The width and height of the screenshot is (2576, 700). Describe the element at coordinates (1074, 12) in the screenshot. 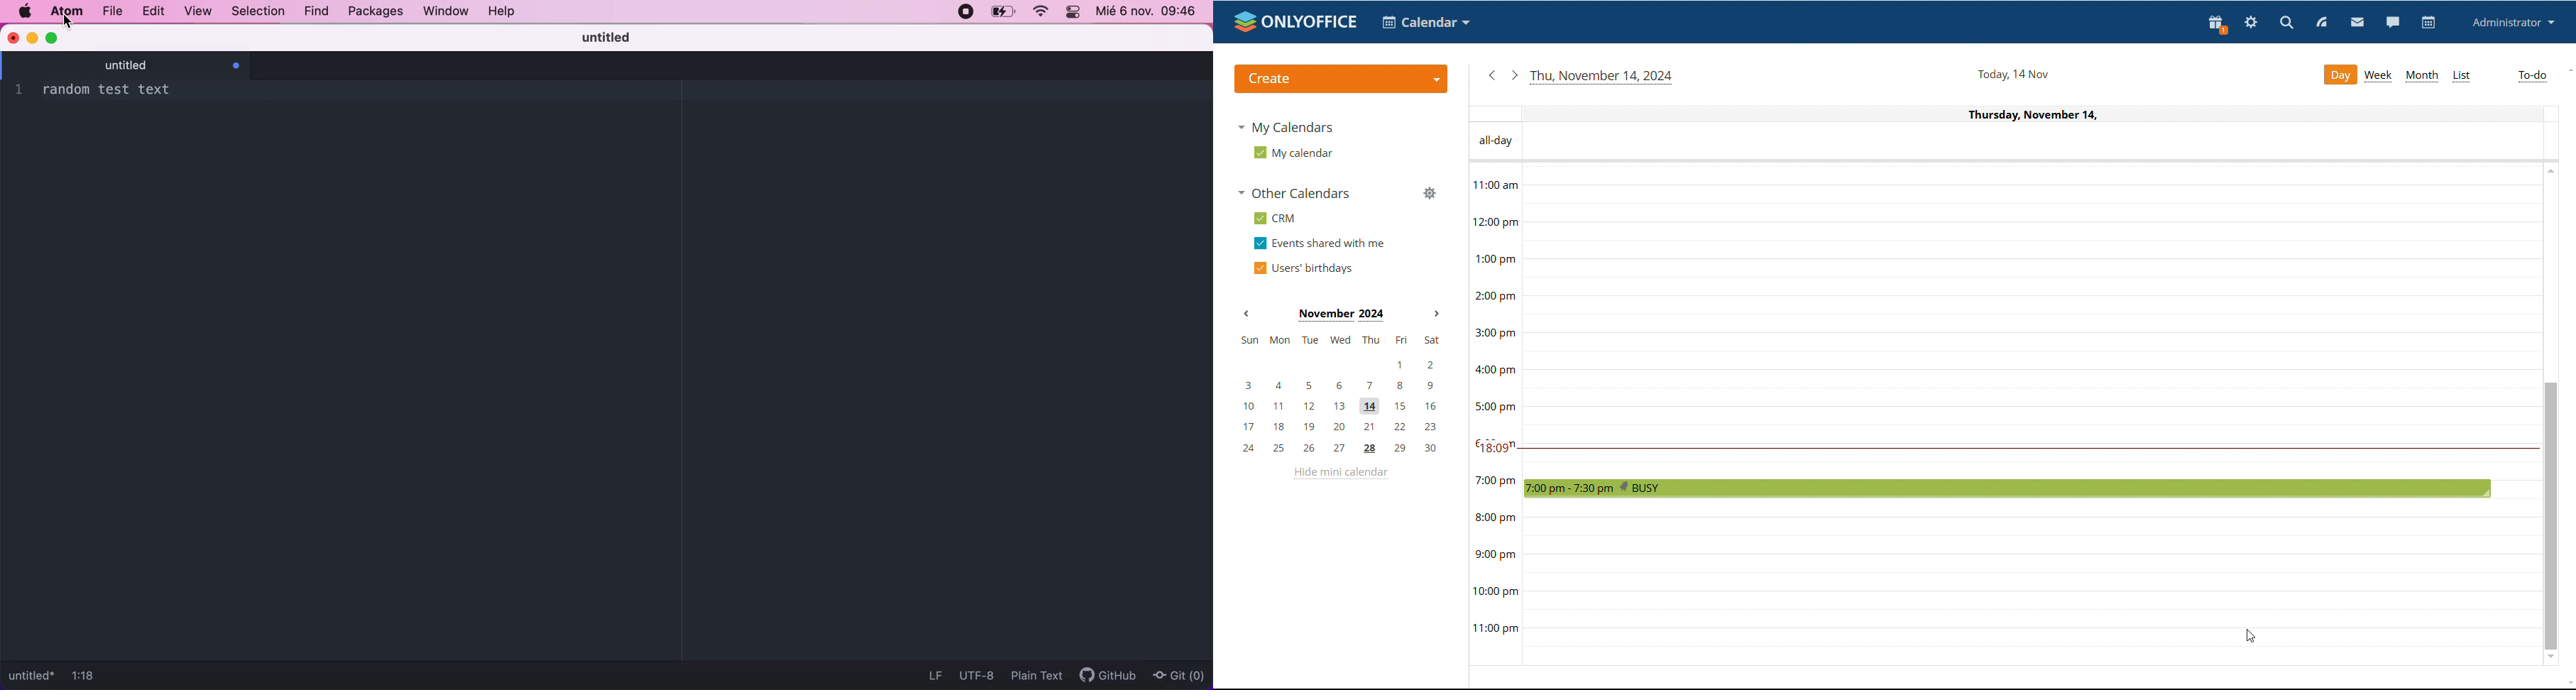

I see `panel control` at that location.